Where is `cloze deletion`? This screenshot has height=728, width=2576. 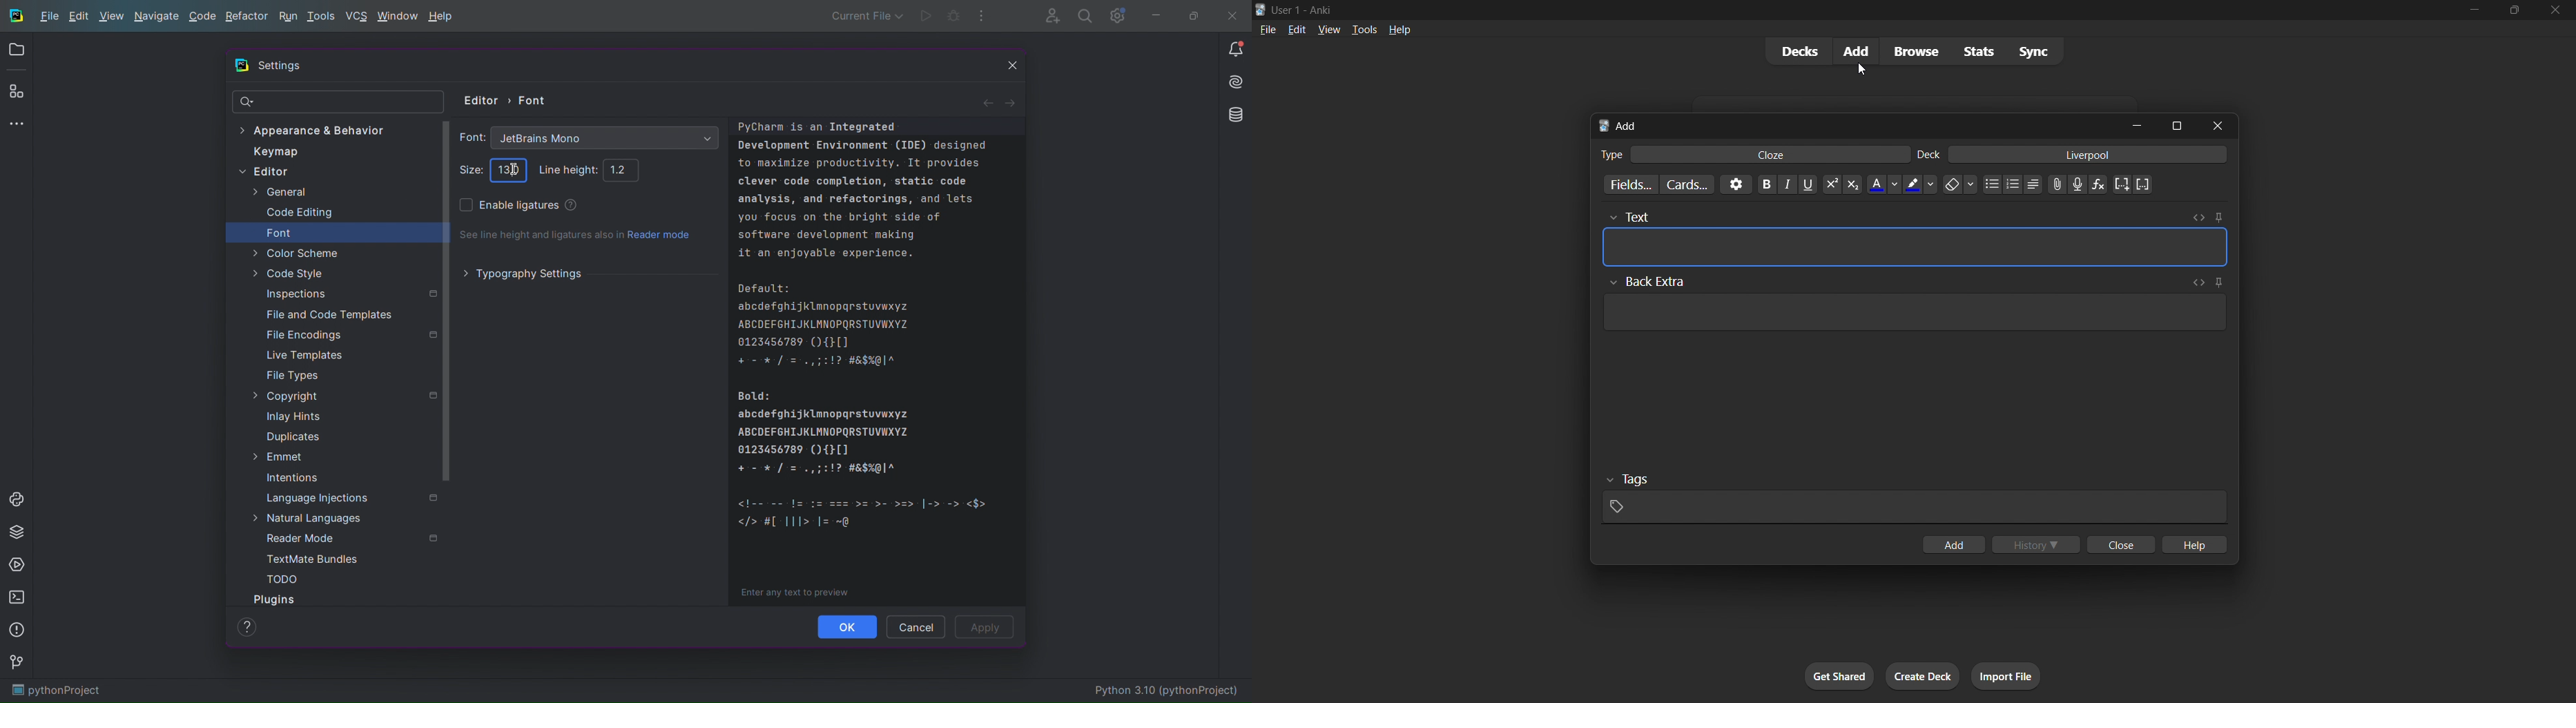
cloze deletion is located at coordinates (2145, 184).